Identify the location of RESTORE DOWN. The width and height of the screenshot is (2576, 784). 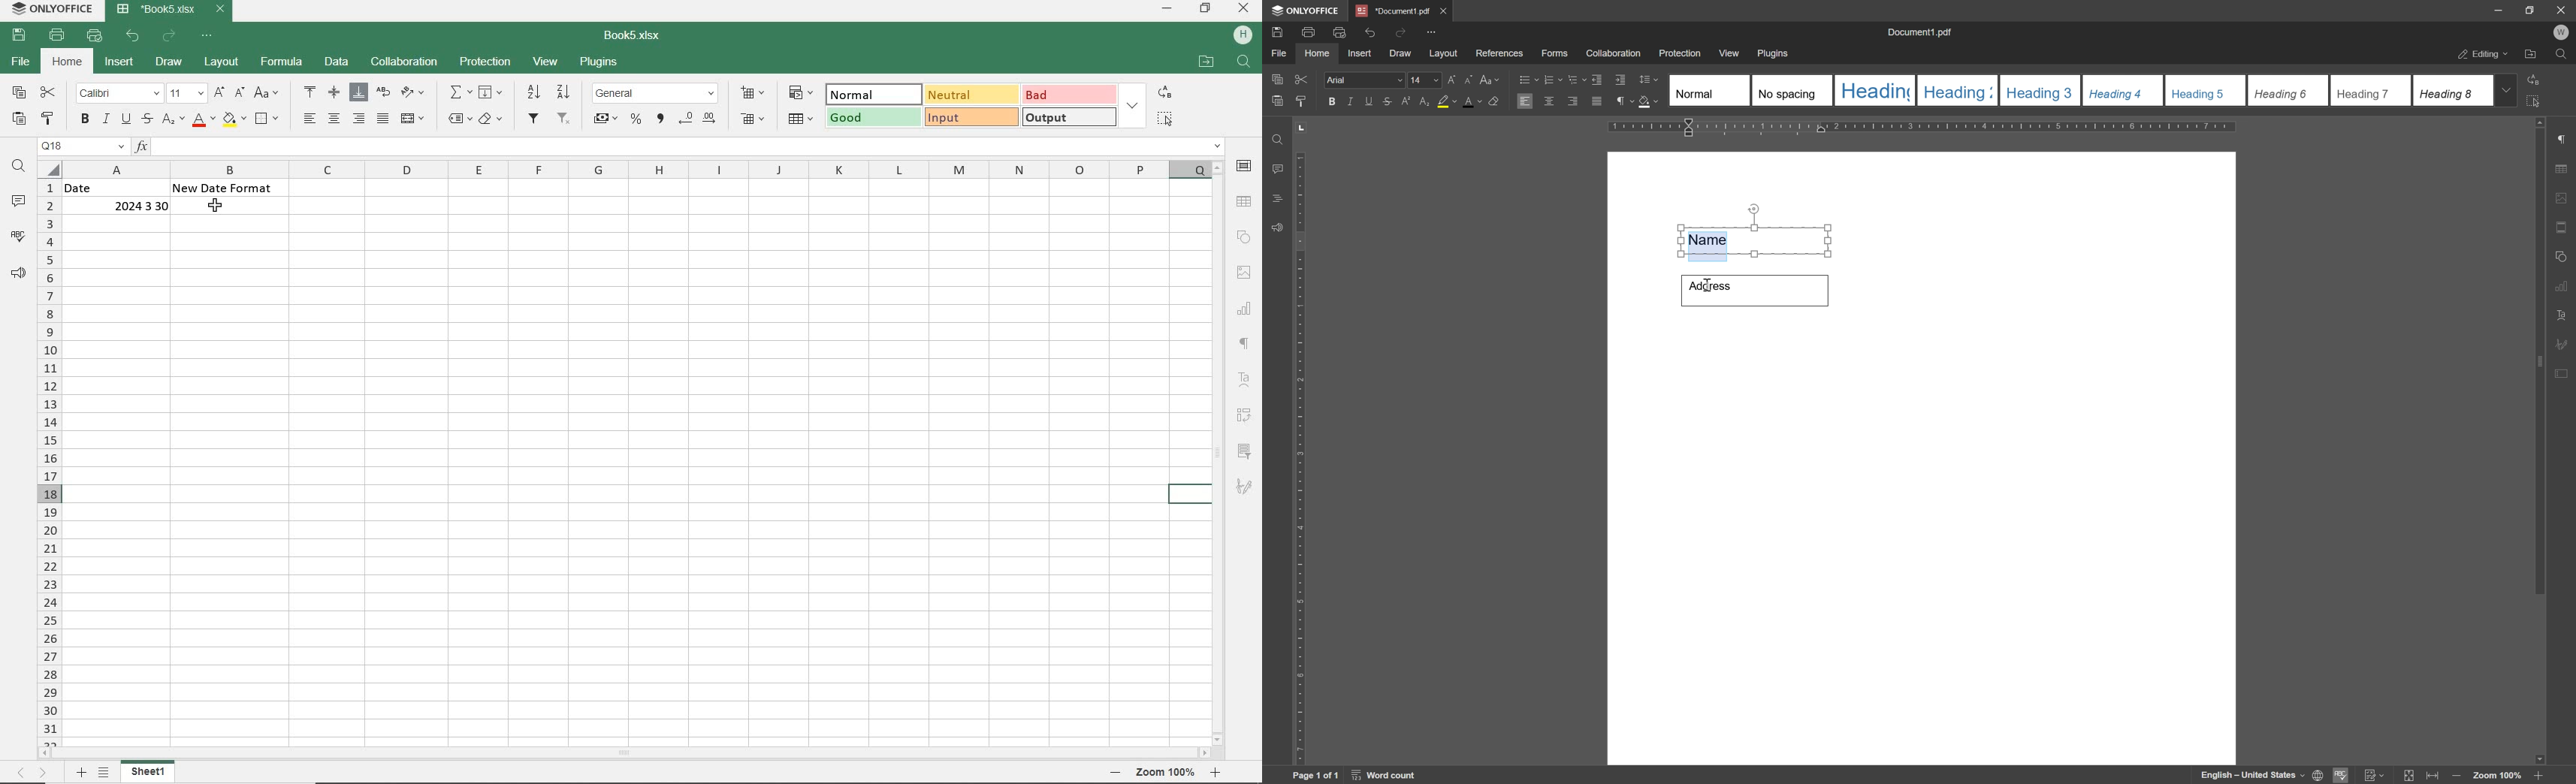
(1205, 8).